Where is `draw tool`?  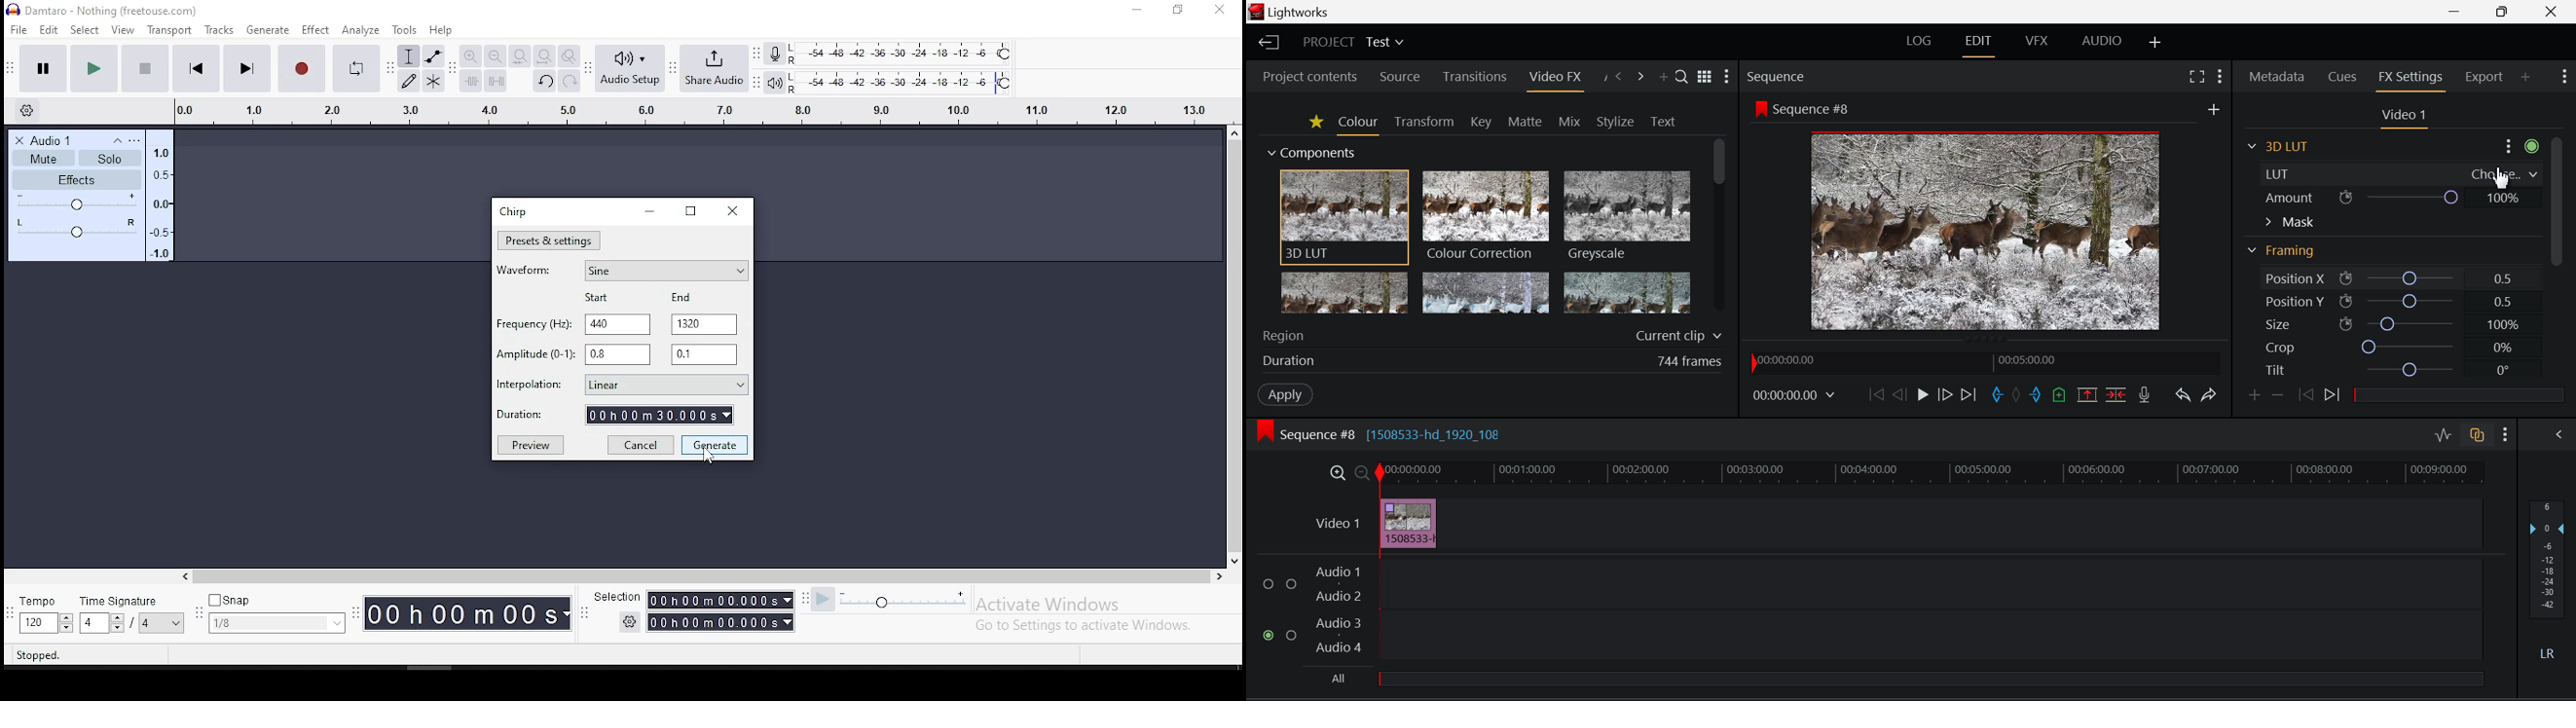 draw tool is located at coordinates (408, 81).